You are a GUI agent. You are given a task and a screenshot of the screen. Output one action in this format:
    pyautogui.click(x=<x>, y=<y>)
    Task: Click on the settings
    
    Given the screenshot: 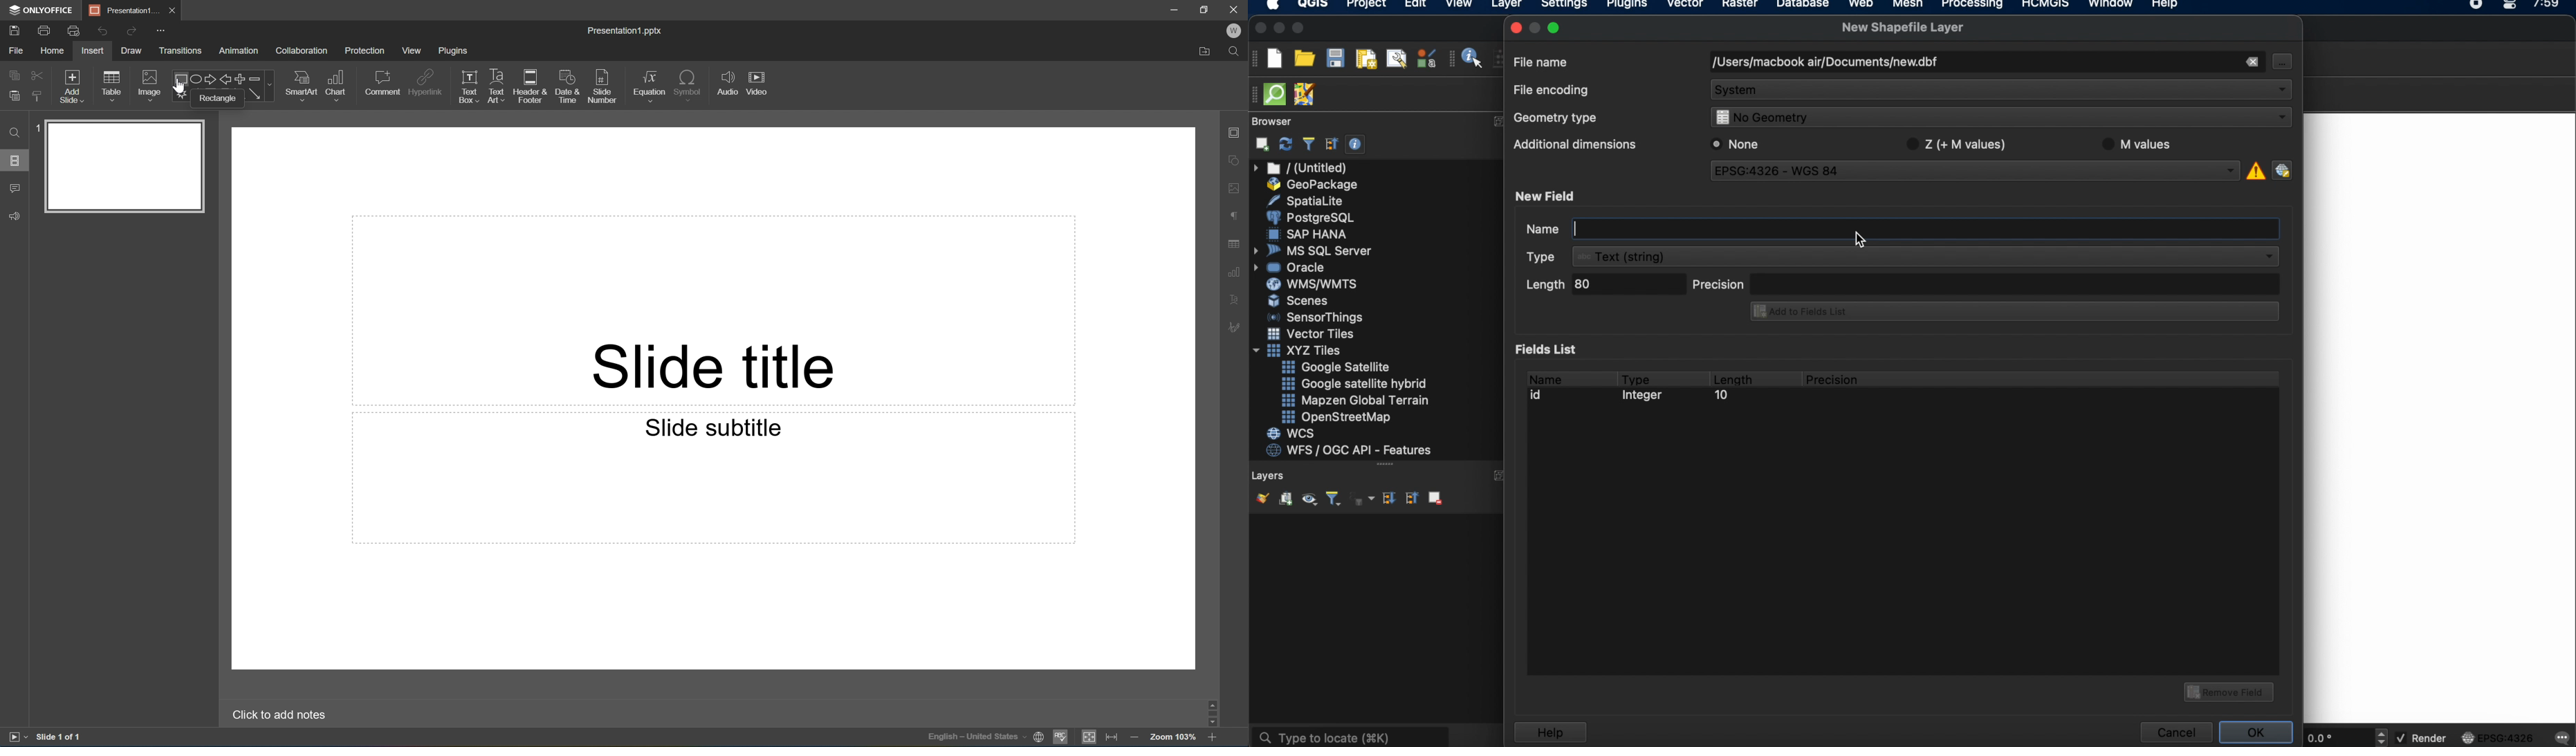 What is the action you would take?
    pyautogui.click(x=1563, y=6)
    